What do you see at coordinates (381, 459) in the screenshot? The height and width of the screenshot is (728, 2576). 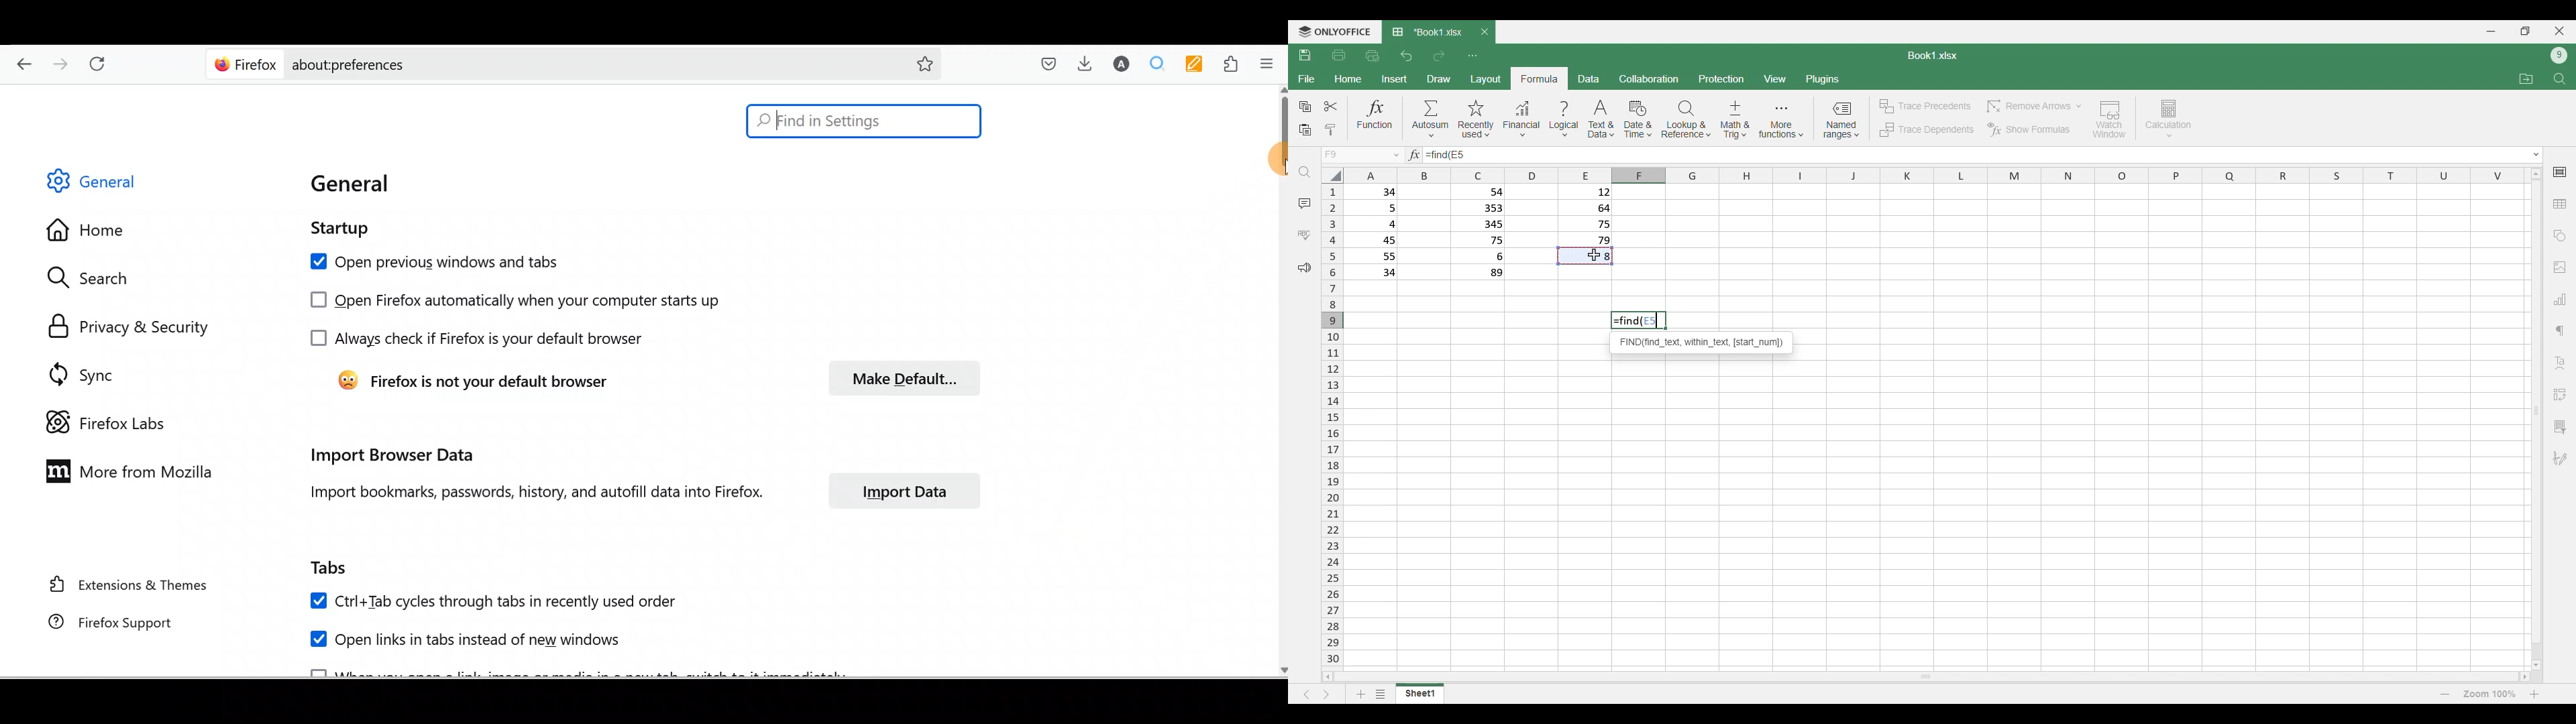 I see `Import browser data` at bounding box center [381, 459].